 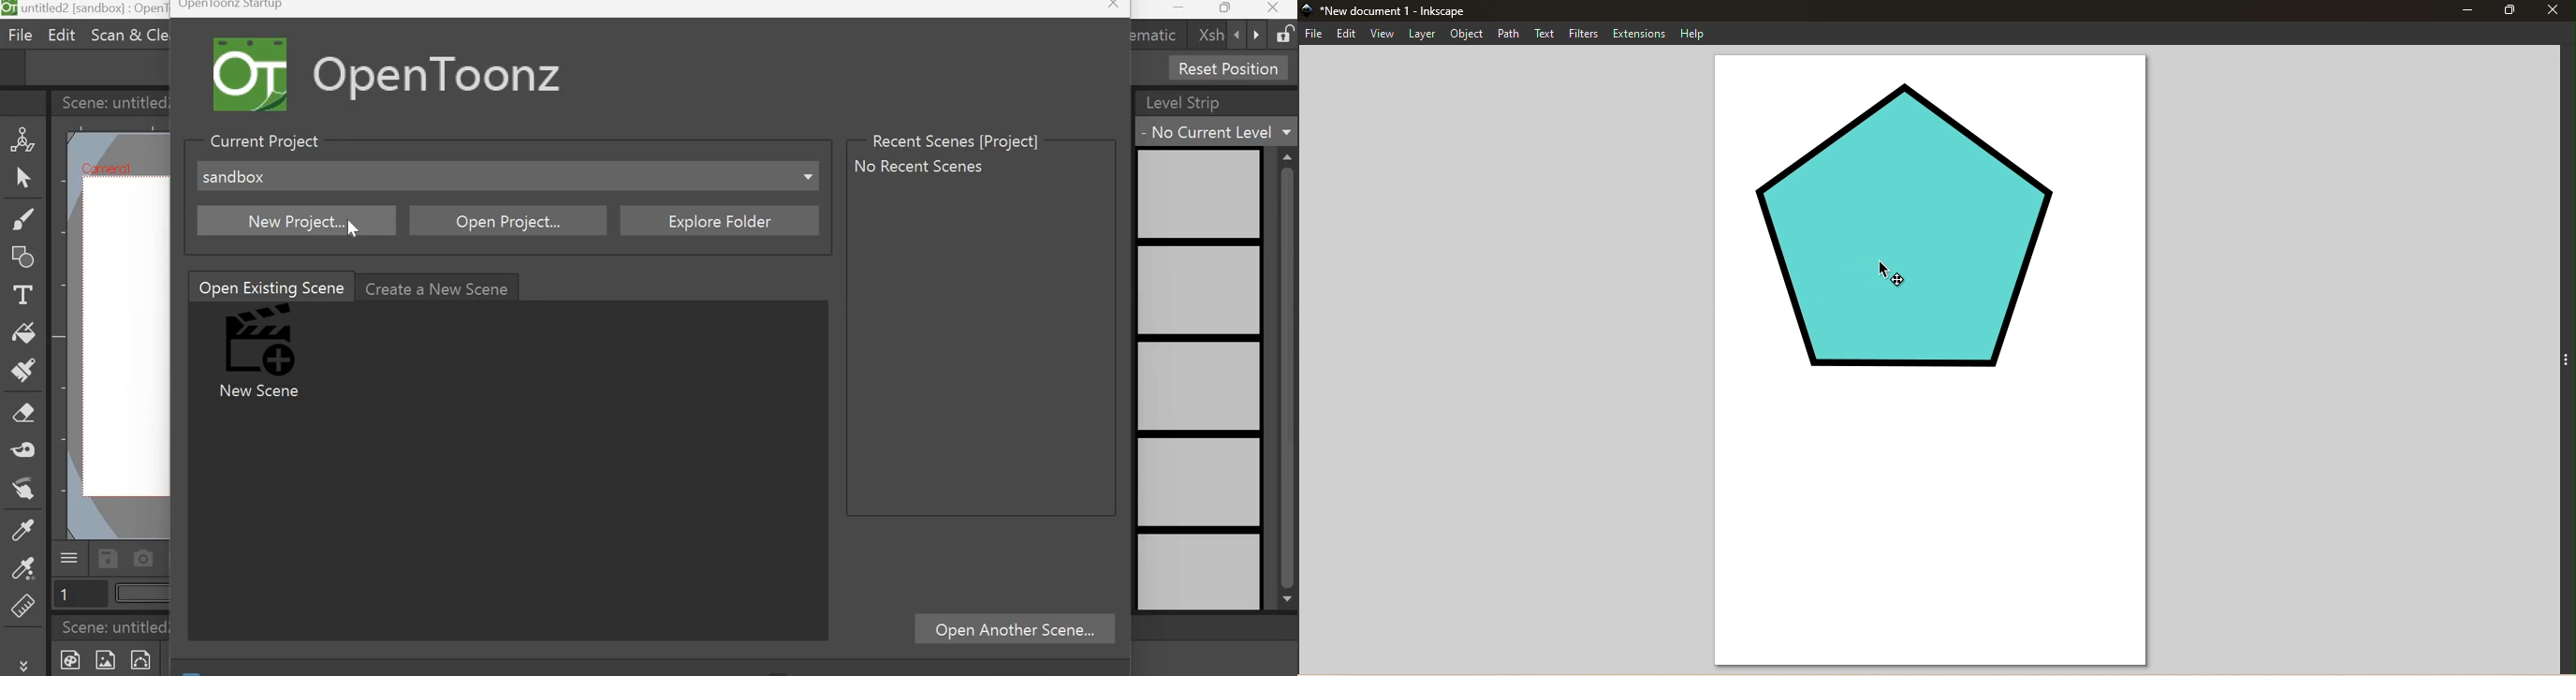 What do you see at coordinates (1696, 34) in the screenshot?
I see `Help` at bounding box center [1696, 34].